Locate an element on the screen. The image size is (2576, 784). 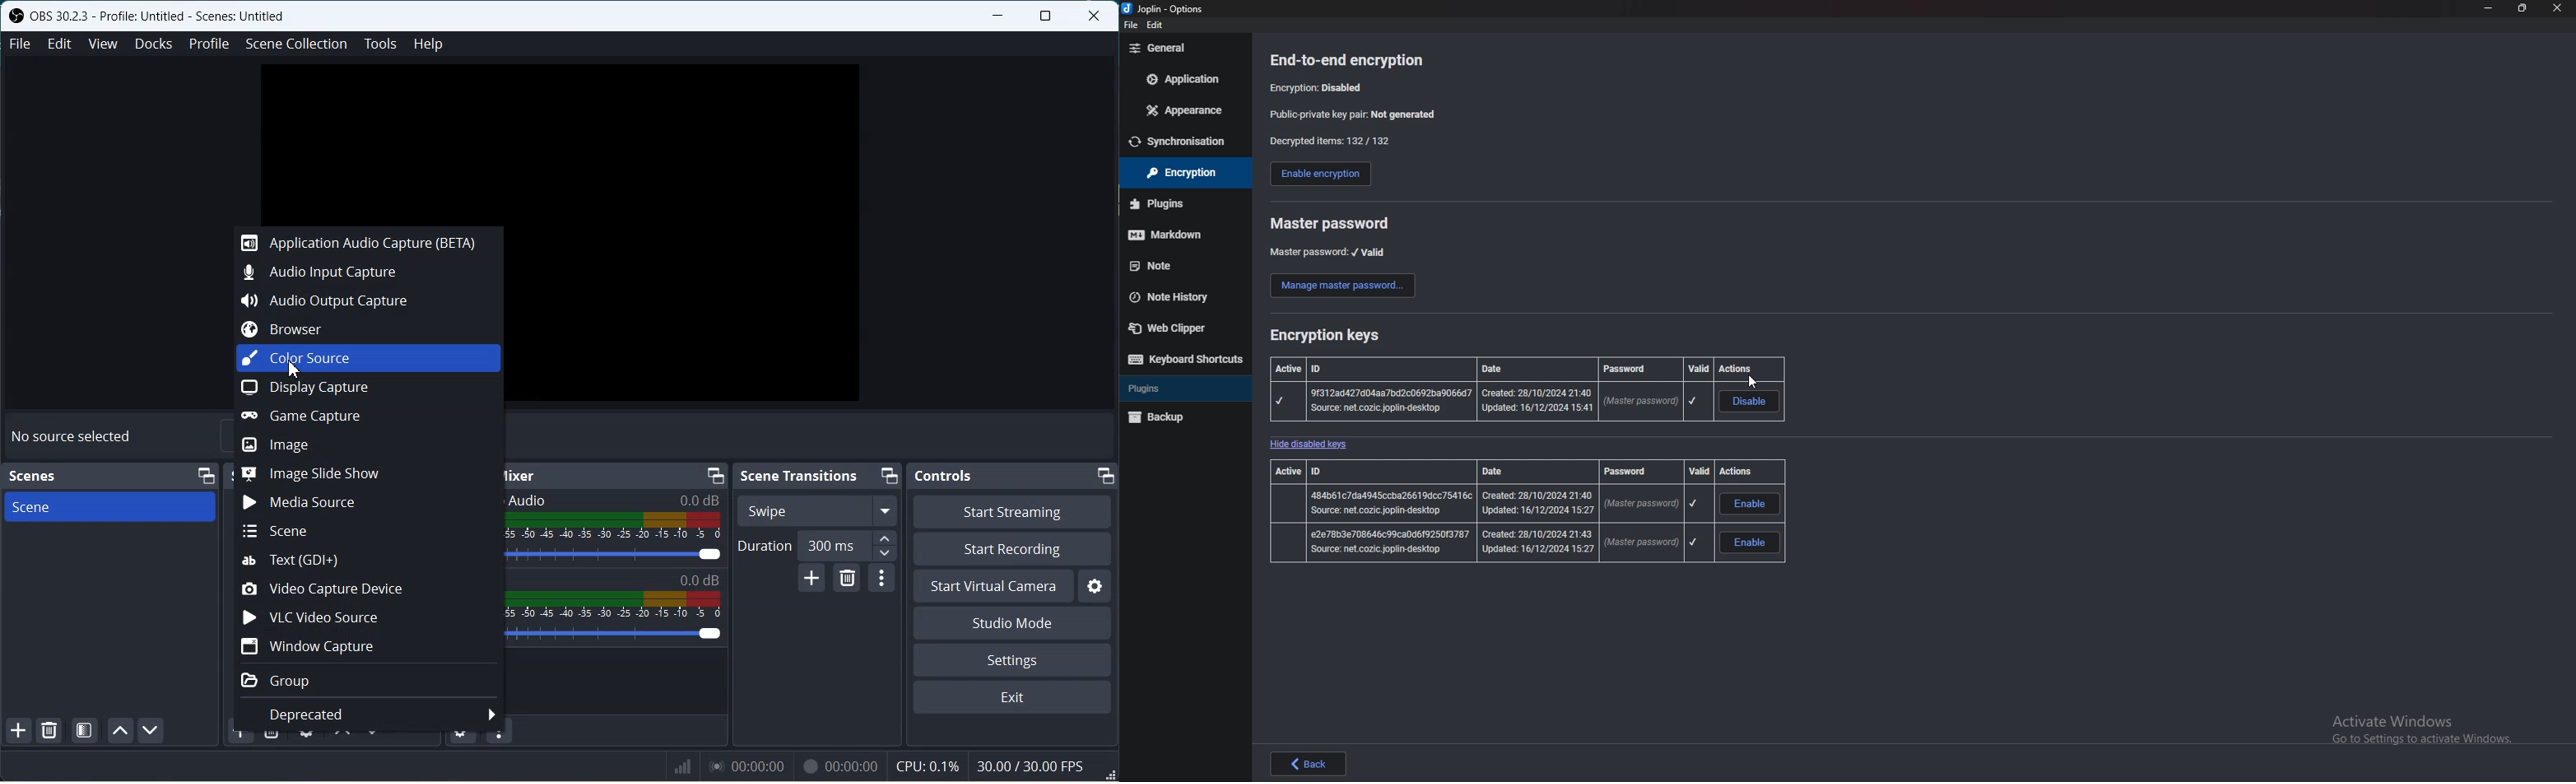
Minimize is located at coordinates (889, 476).